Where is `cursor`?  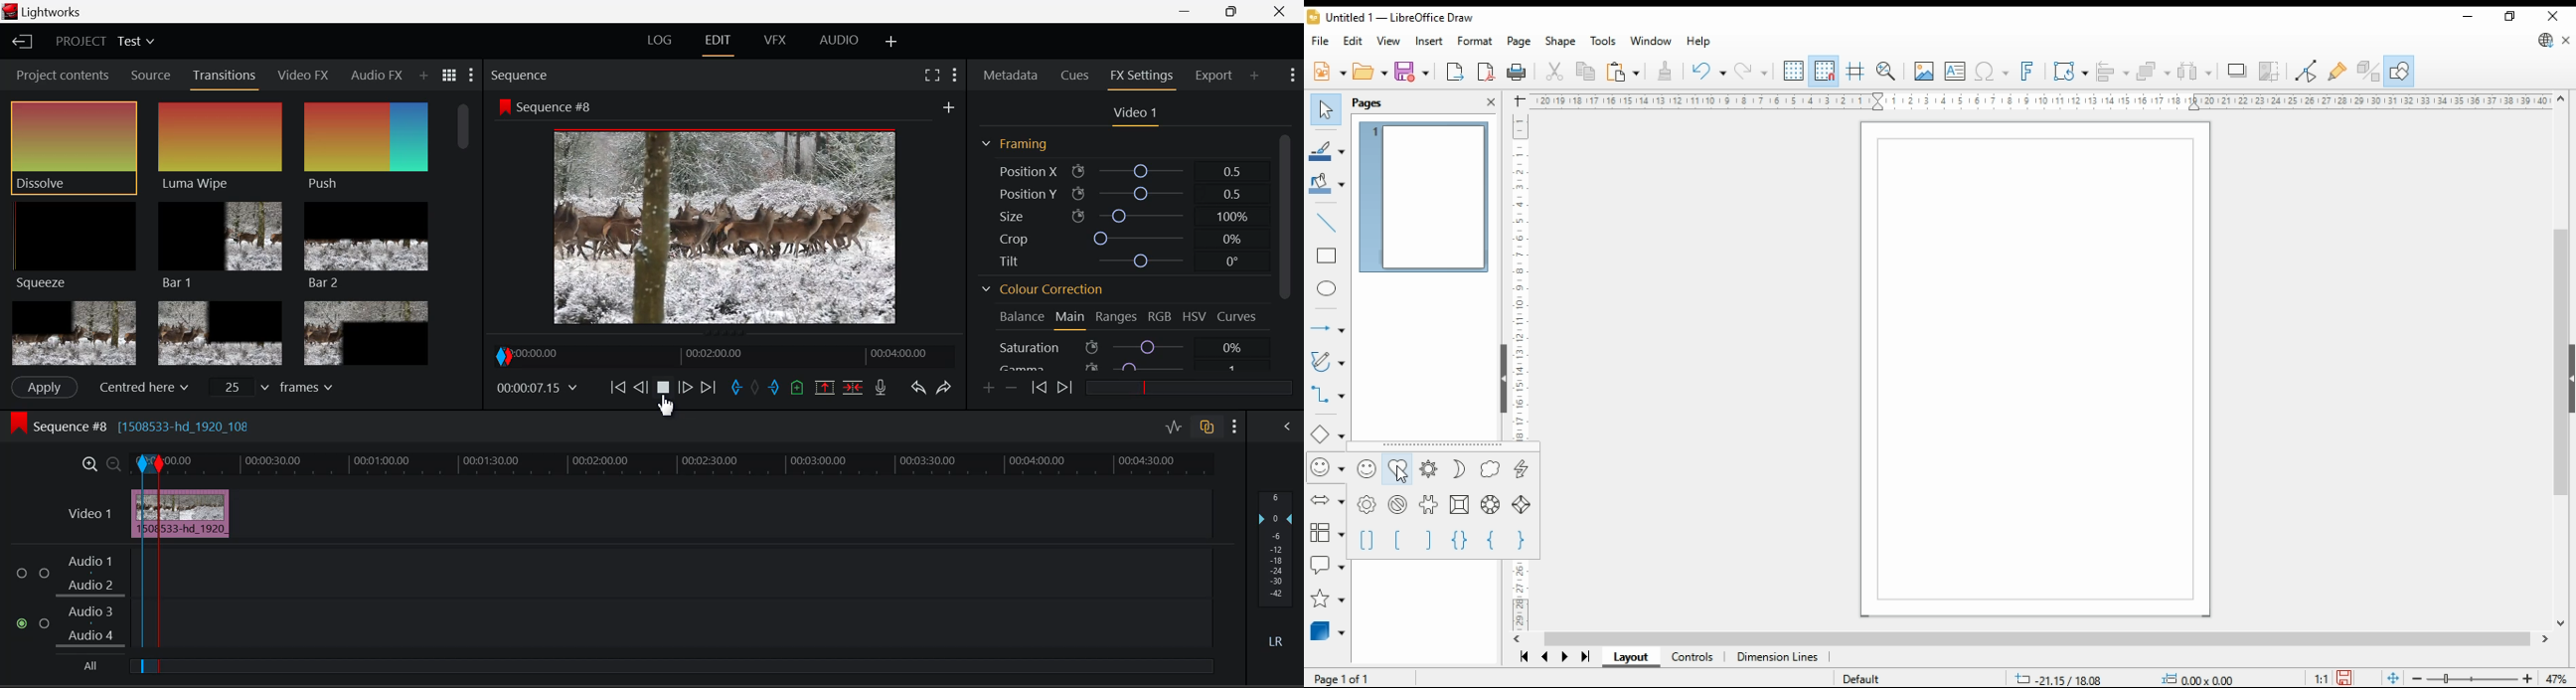
cursor is located at coordinates (1398, 476).